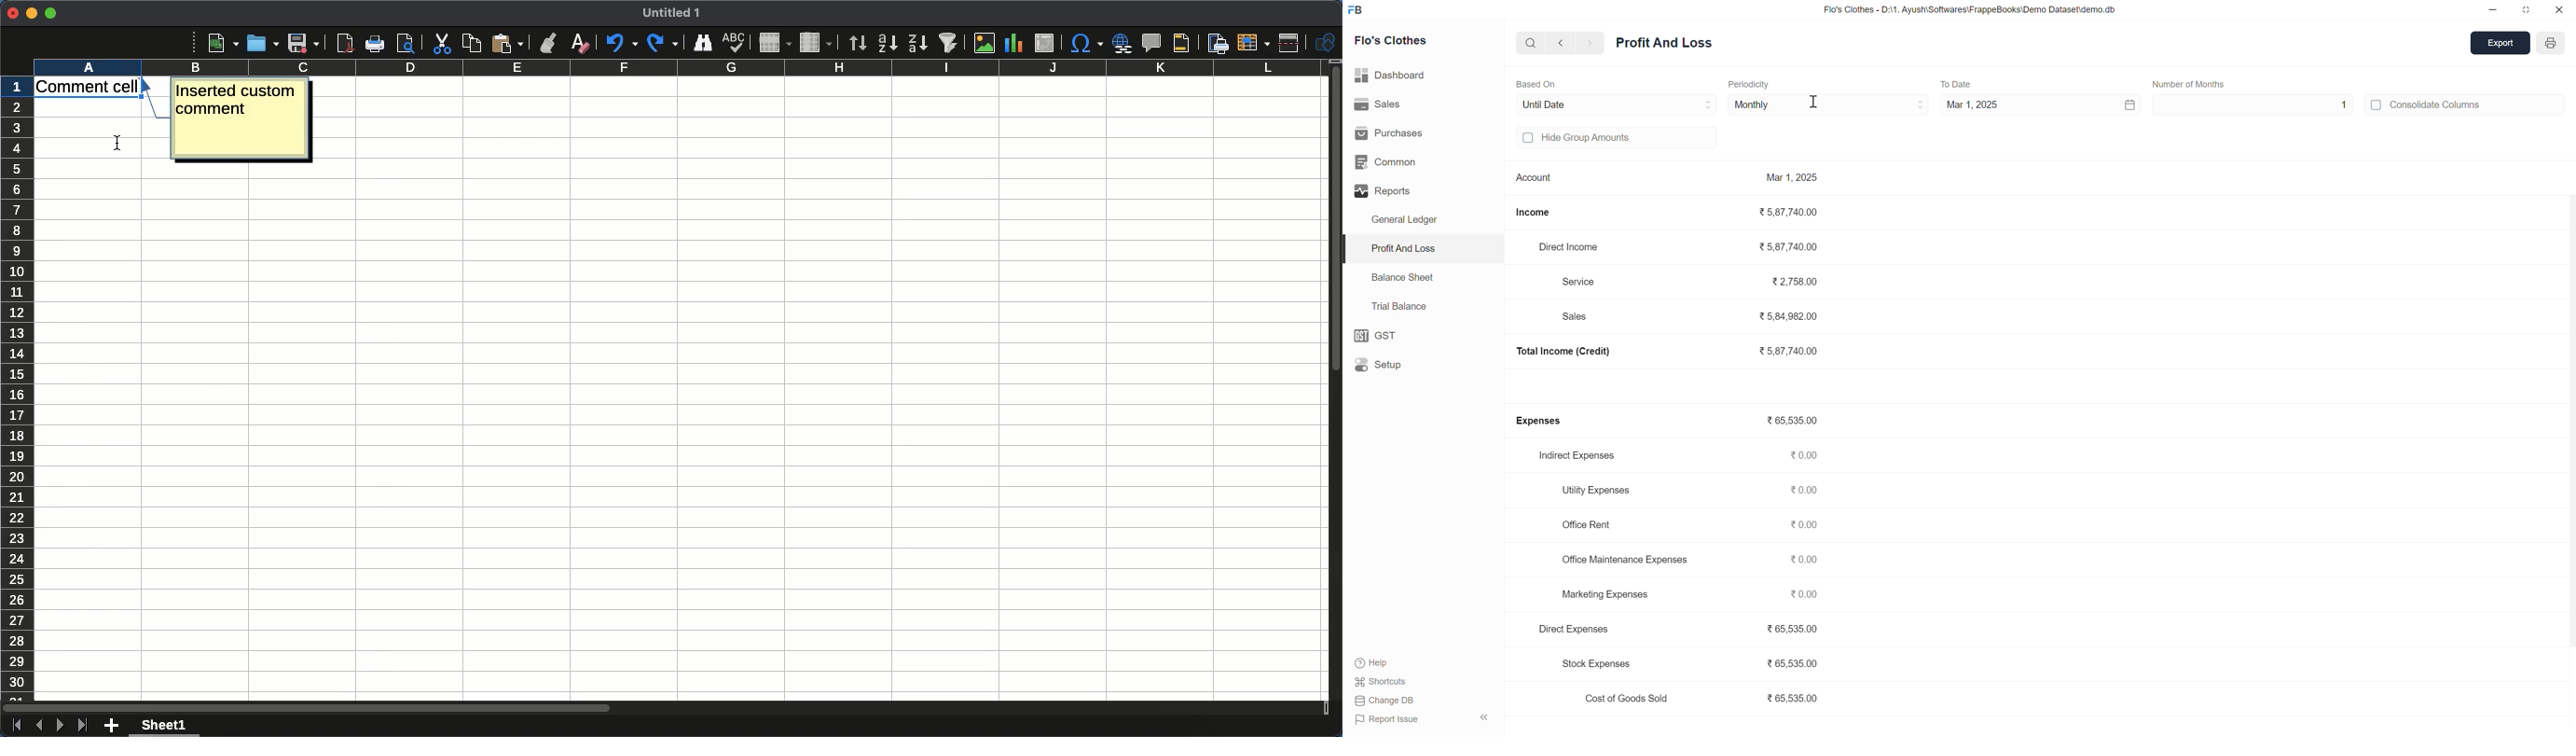 This screenshot has height=756, width=2576. Describe the element at coordinates (735, 43) in the screenshot. I see `Spell check` at that location.